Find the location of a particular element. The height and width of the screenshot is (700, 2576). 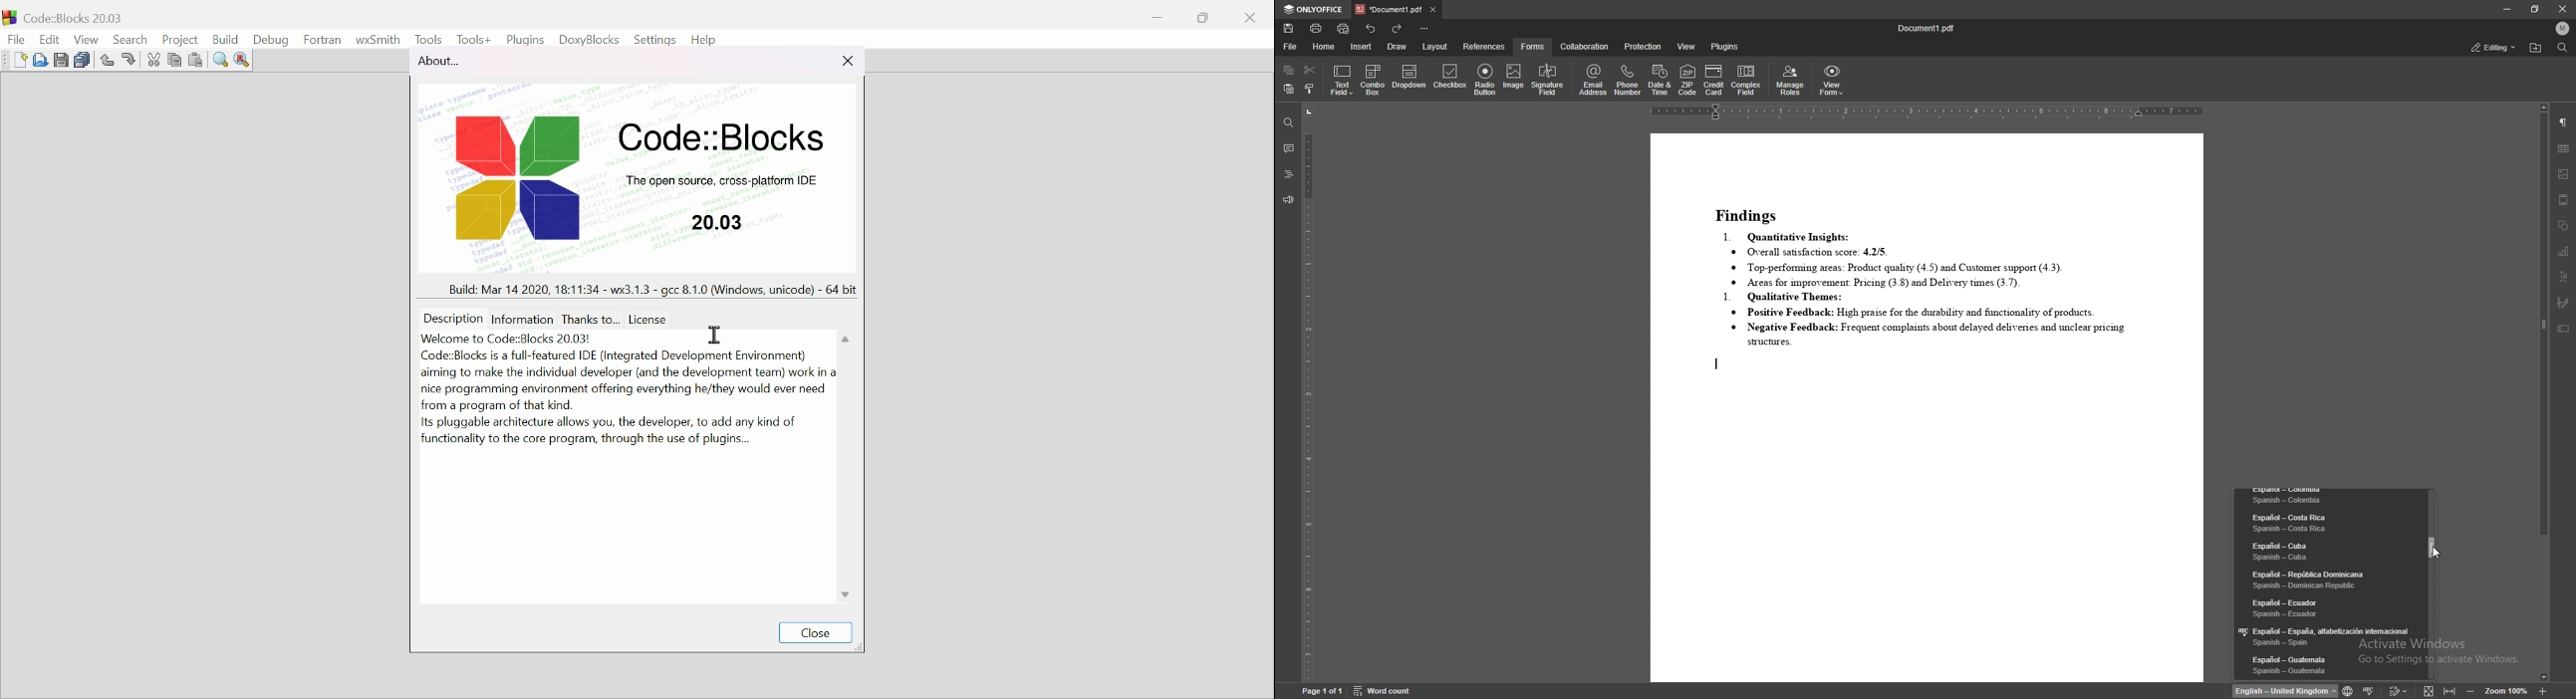

file is located at coordinates (1291, 46).